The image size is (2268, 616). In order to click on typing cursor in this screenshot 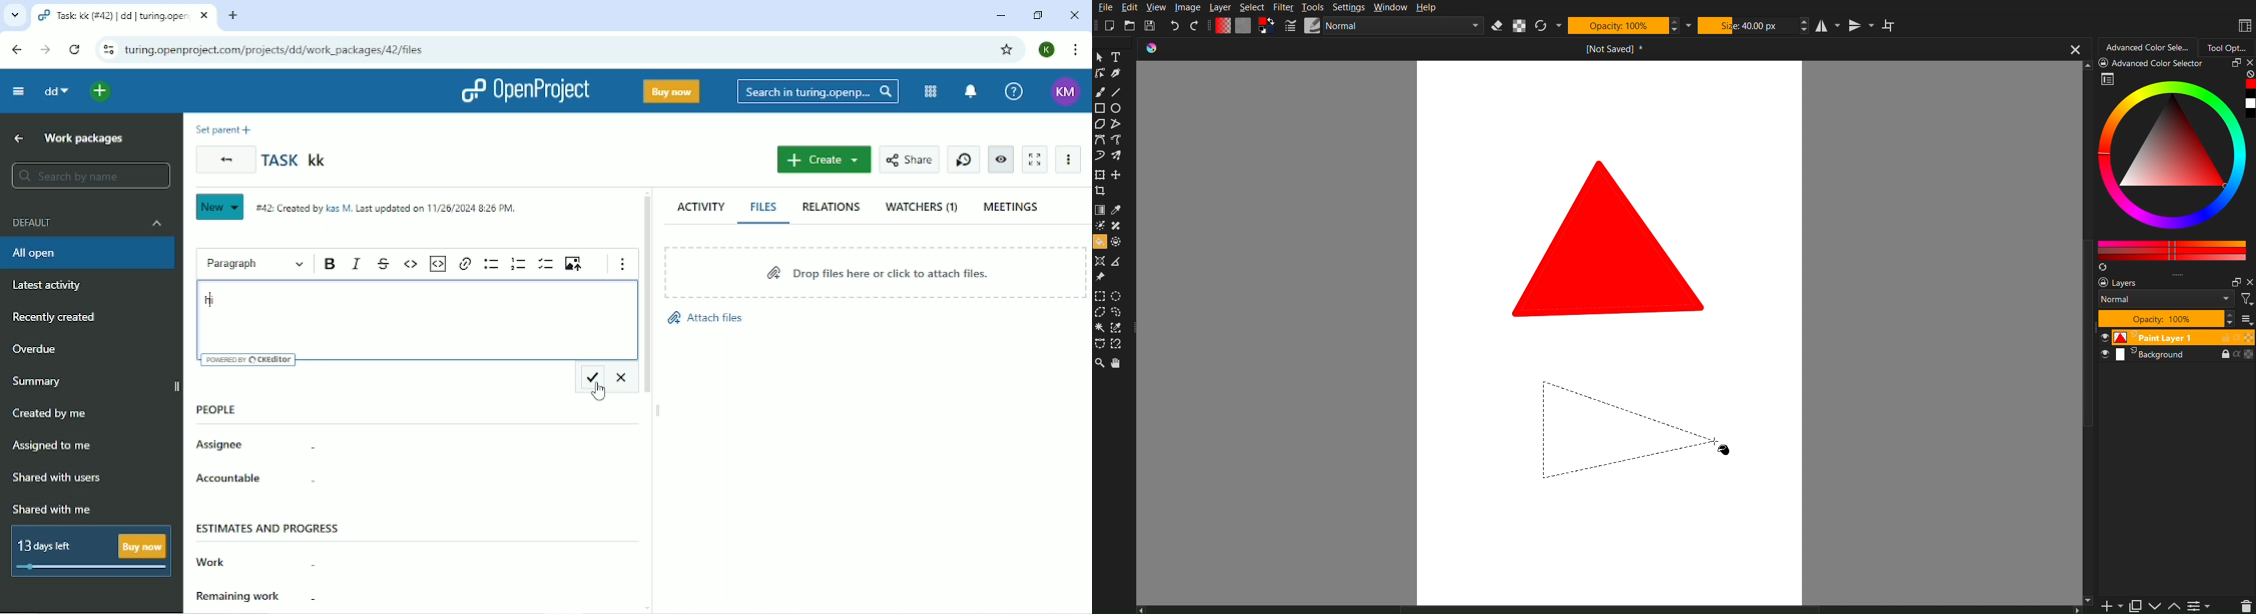, I will do `click(211, 300)`.